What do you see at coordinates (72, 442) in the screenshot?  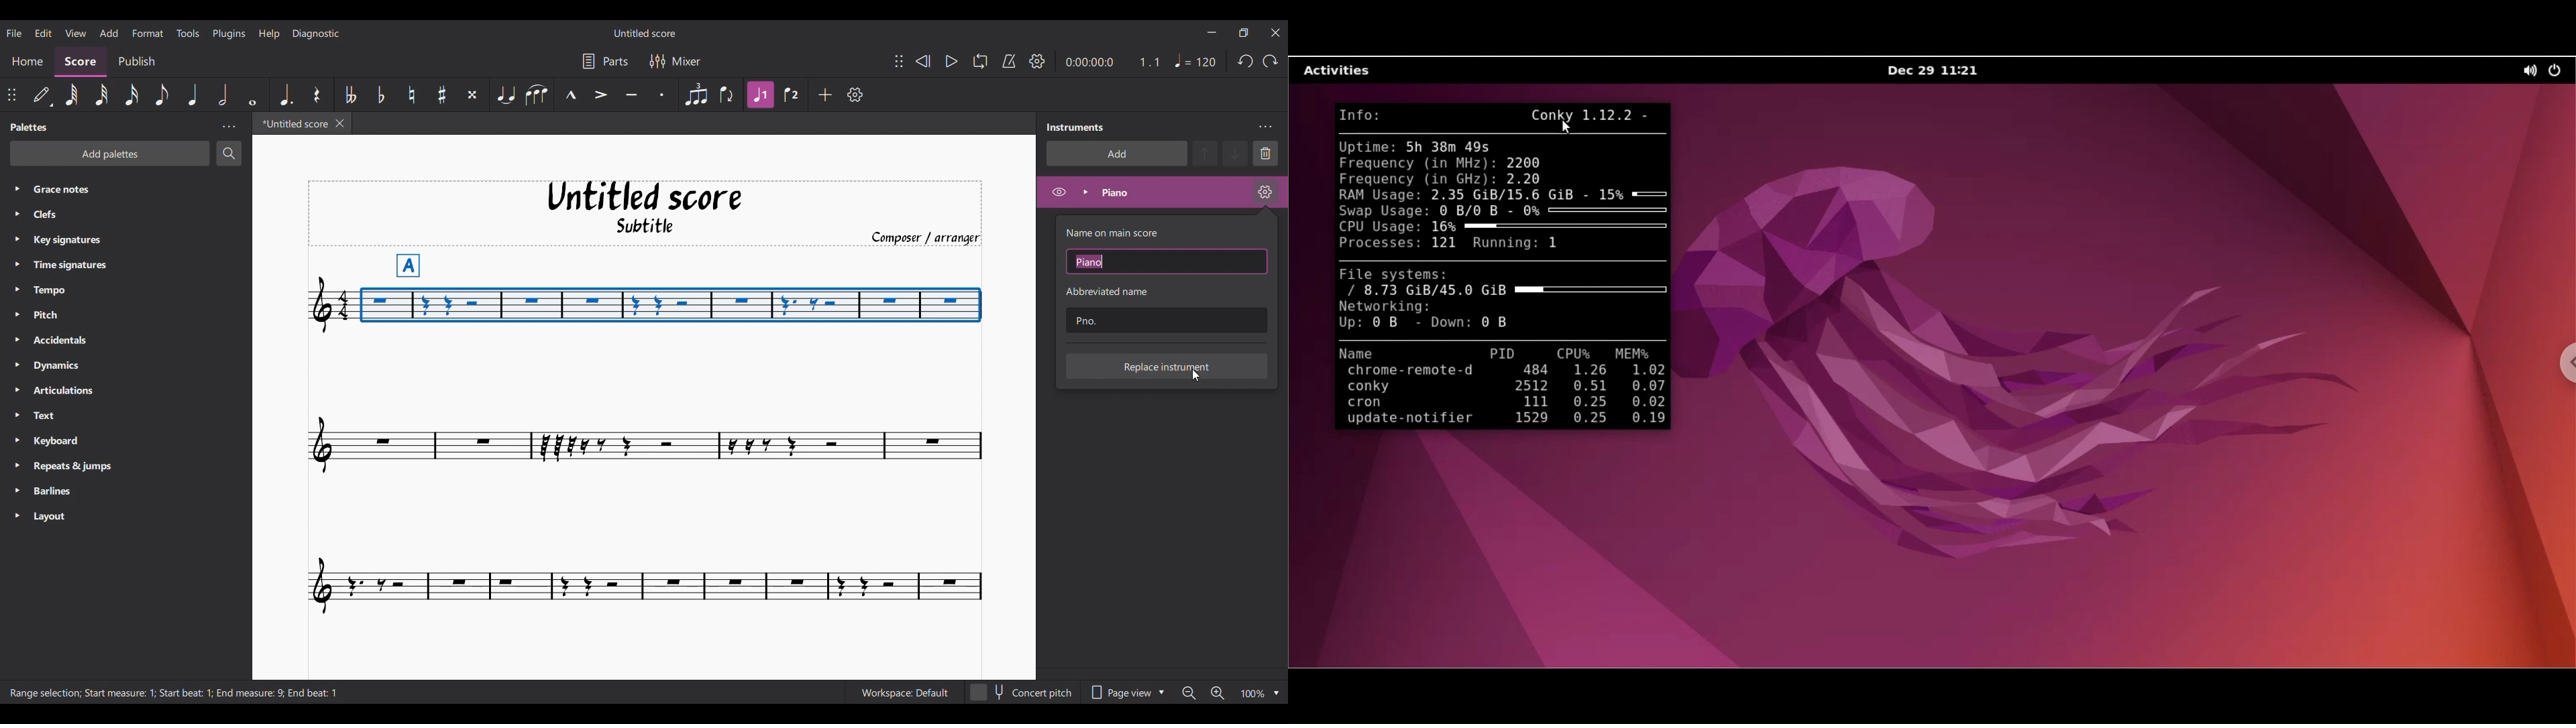 I see `Keyboard` at bounding box center [72, 442].